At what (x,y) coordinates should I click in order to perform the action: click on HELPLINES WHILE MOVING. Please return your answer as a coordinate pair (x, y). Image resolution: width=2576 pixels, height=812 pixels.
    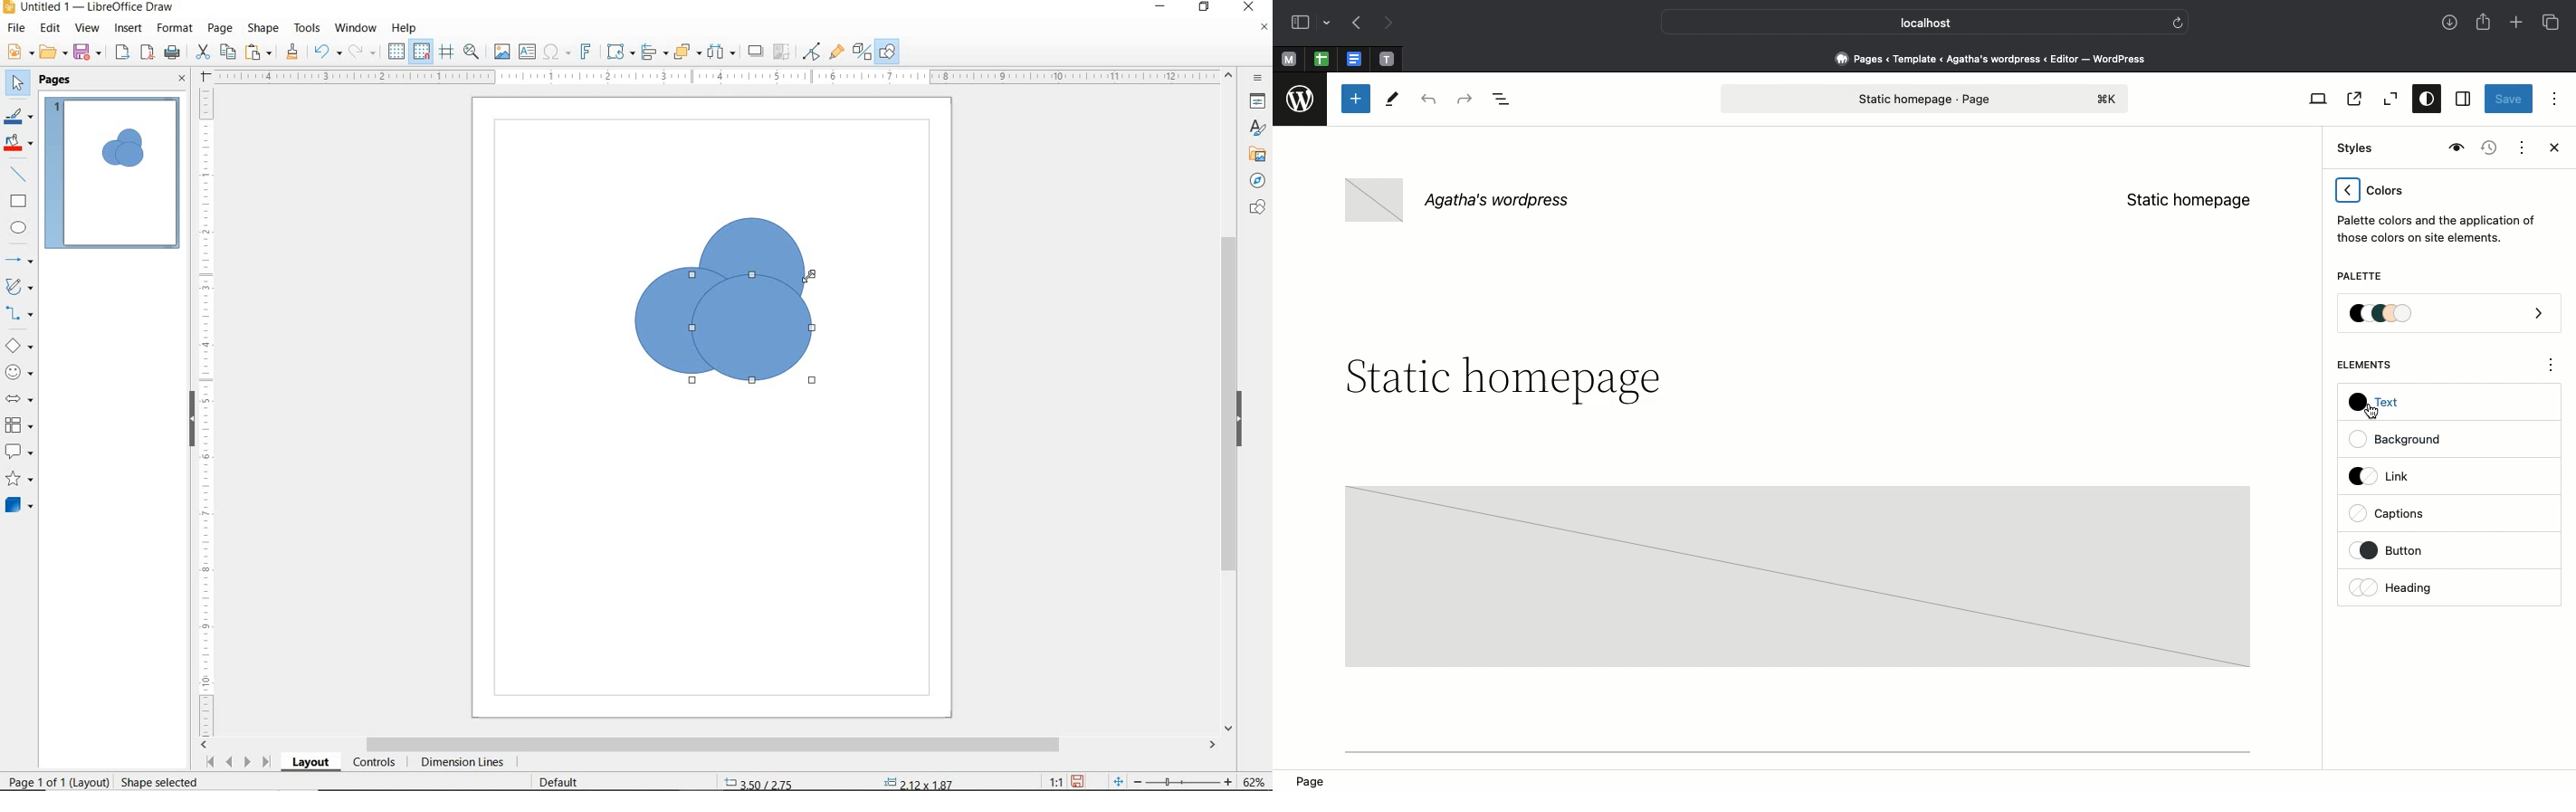
    Looking at the image, I should click on (446, 52).